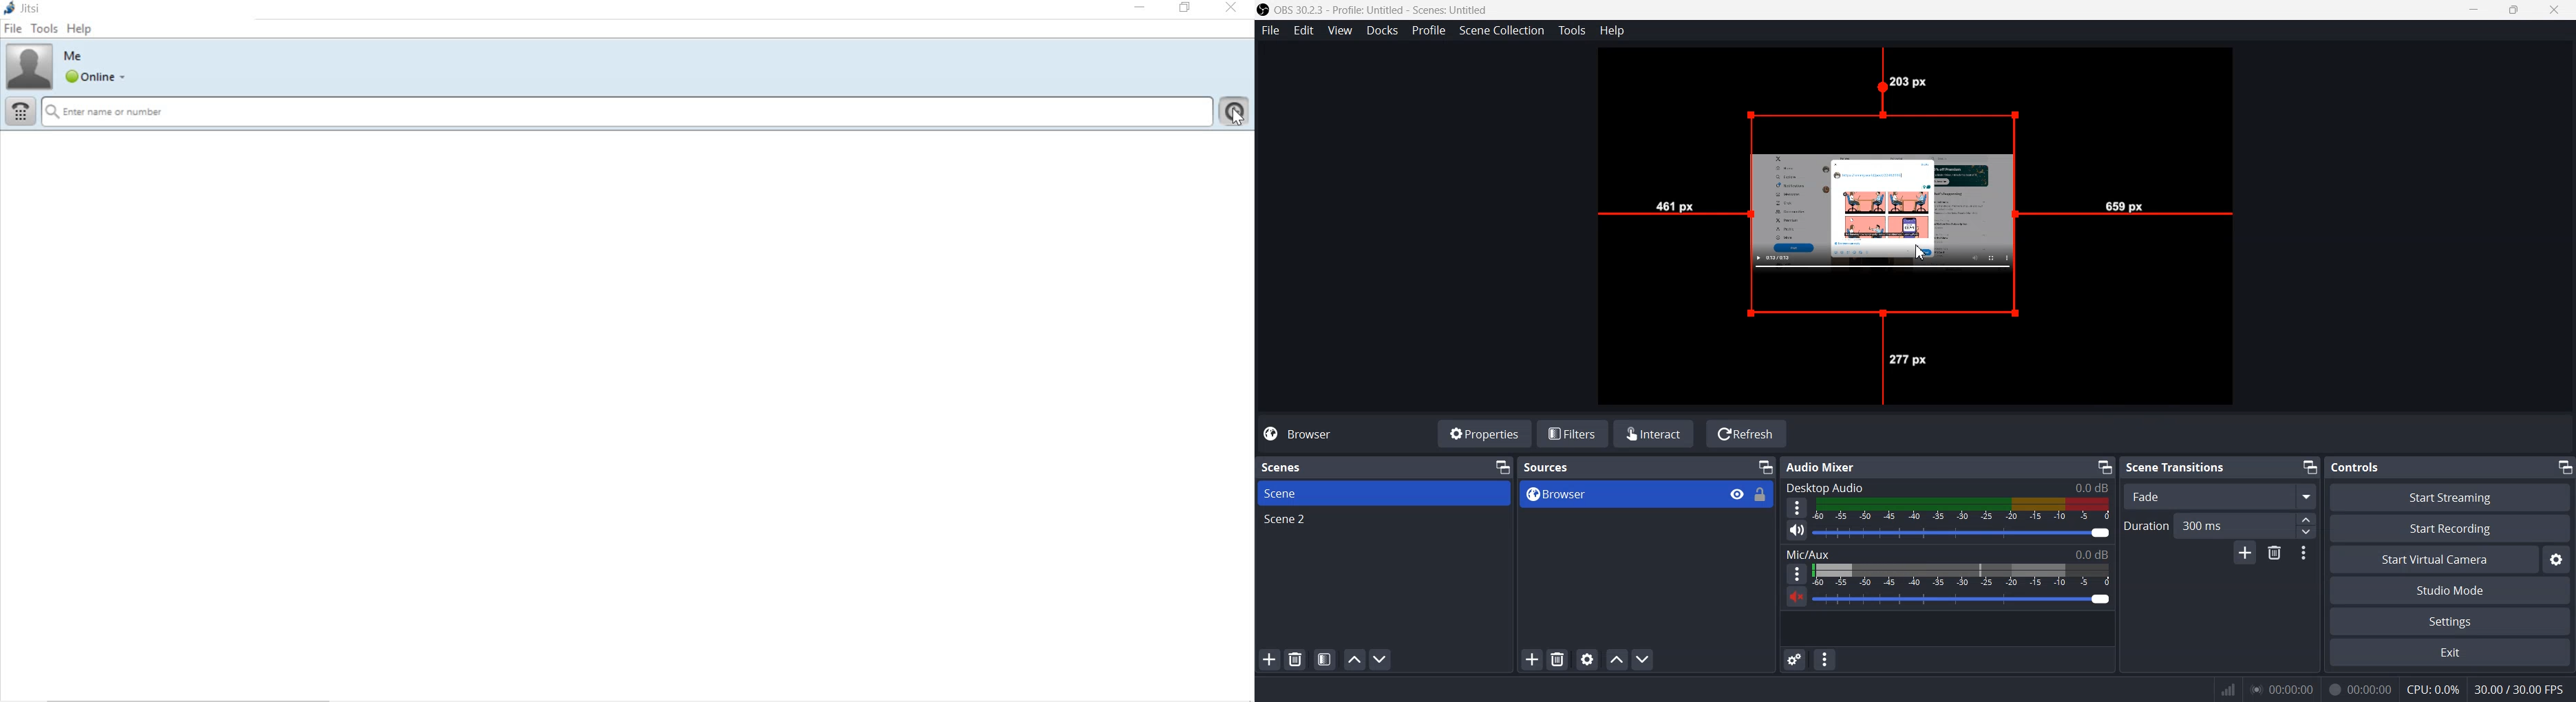 The height and width of the screenshot is (728, 2576). What do you see at coordinates (1138, 9) in the screenshot?
I see `minimize` at bounding box center [1138, 9].